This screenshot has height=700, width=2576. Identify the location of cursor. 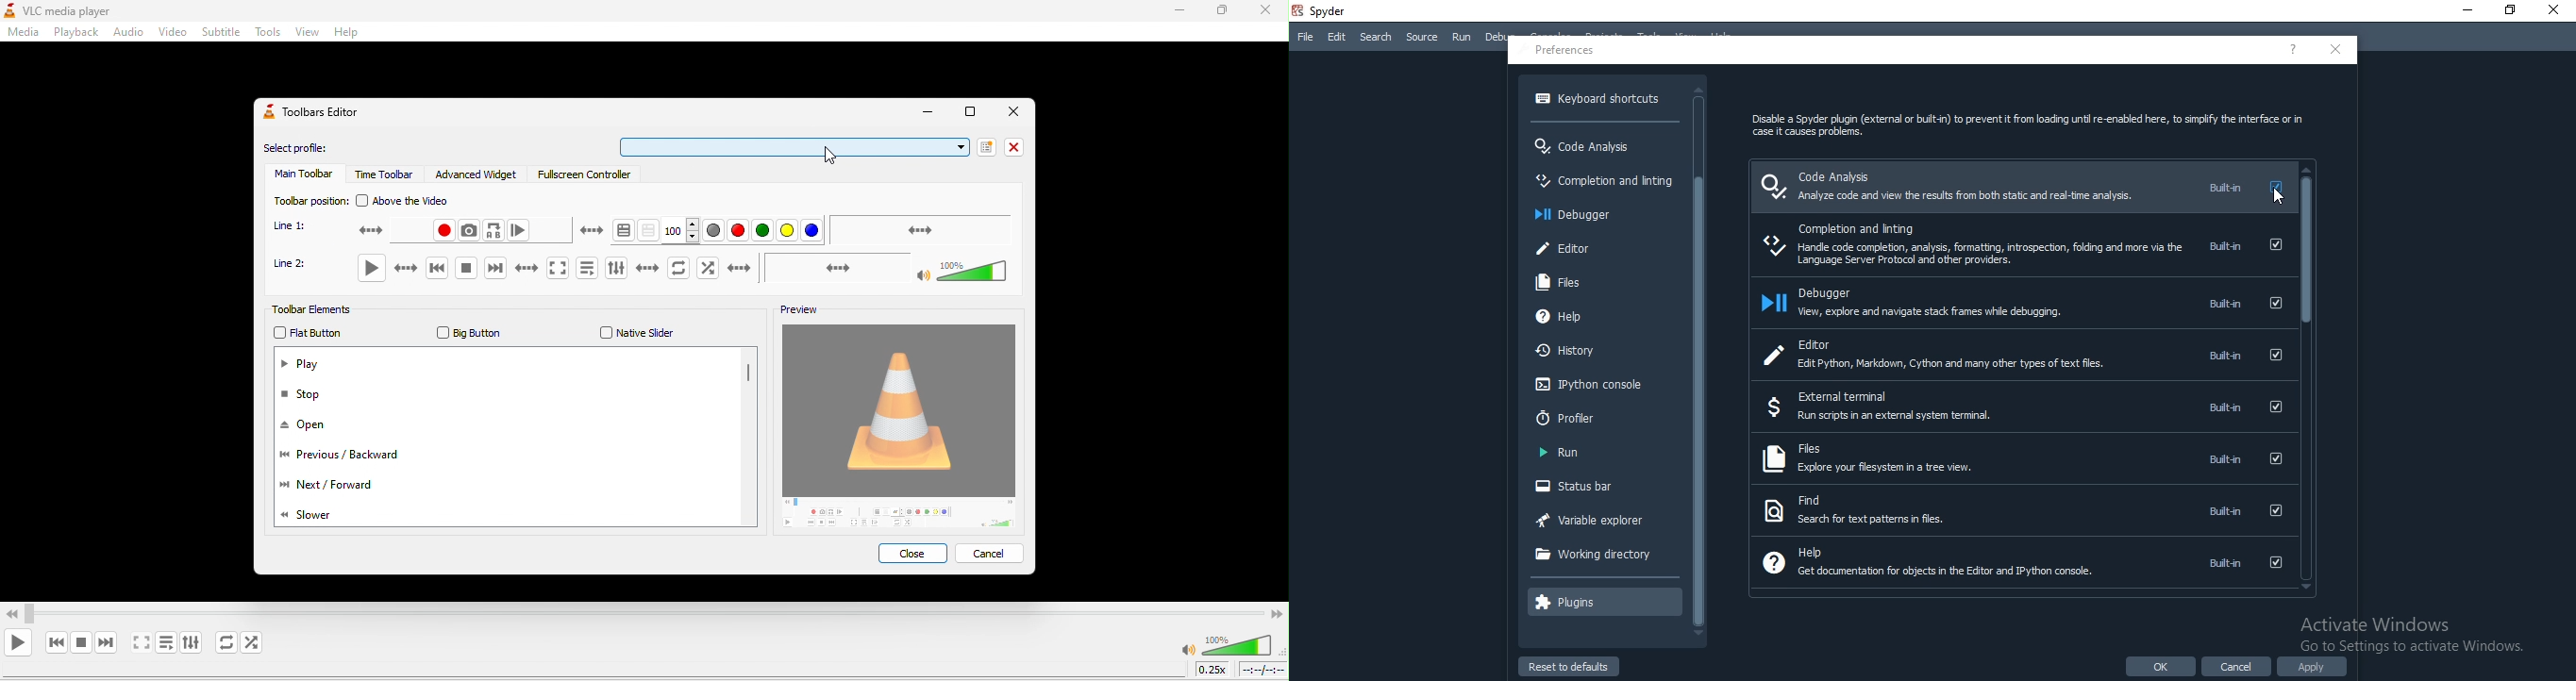
(2280, 196).